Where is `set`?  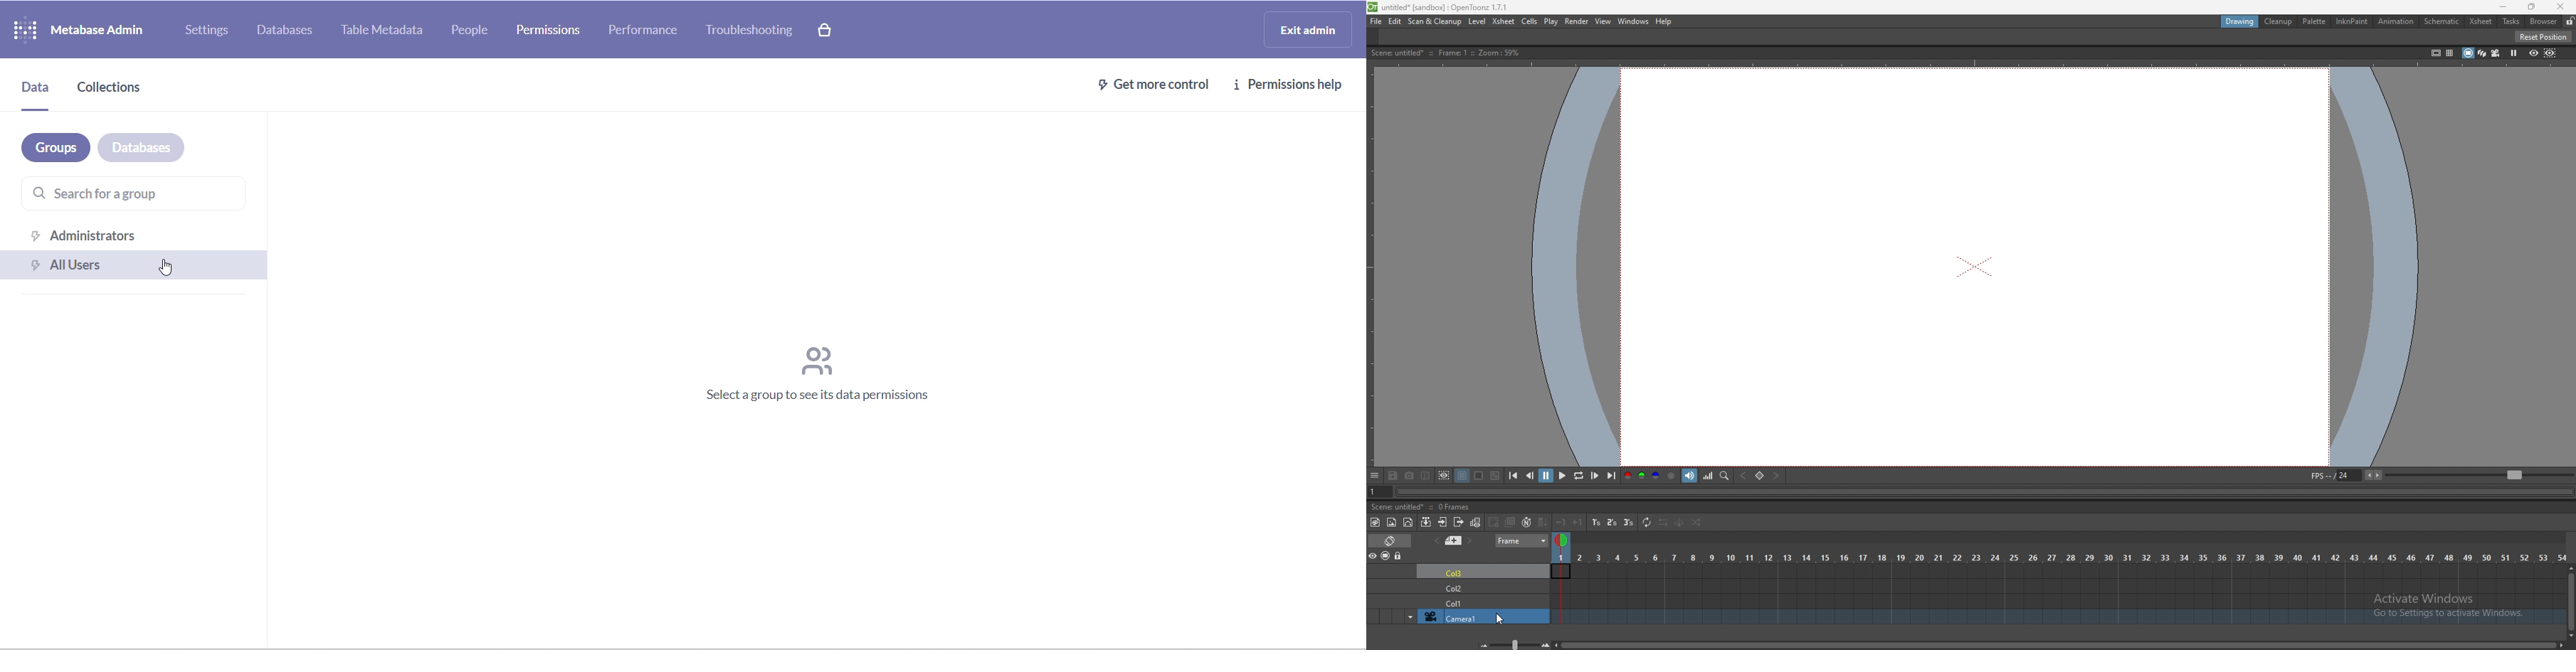 set is located at coordinates (1760, 476).